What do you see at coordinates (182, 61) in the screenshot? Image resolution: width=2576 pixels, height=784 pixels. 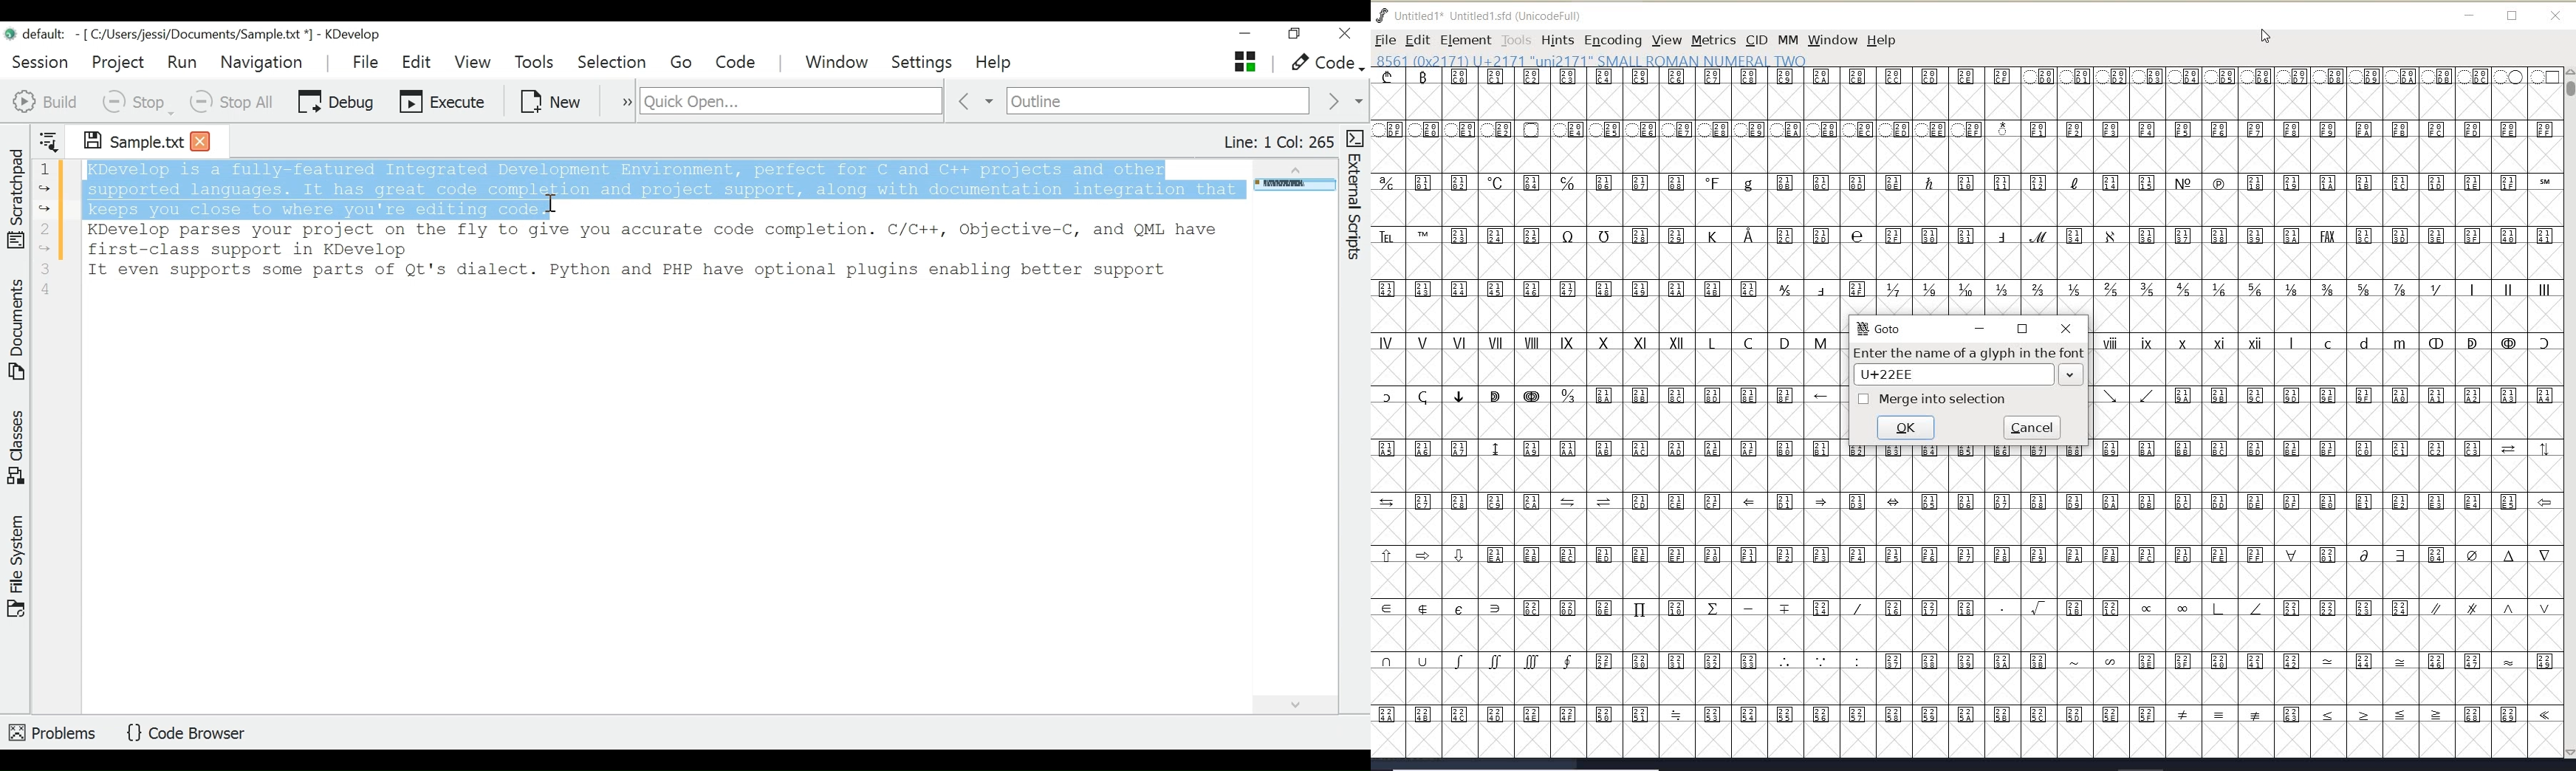 I see `Run` at bounding box center [182, 61].